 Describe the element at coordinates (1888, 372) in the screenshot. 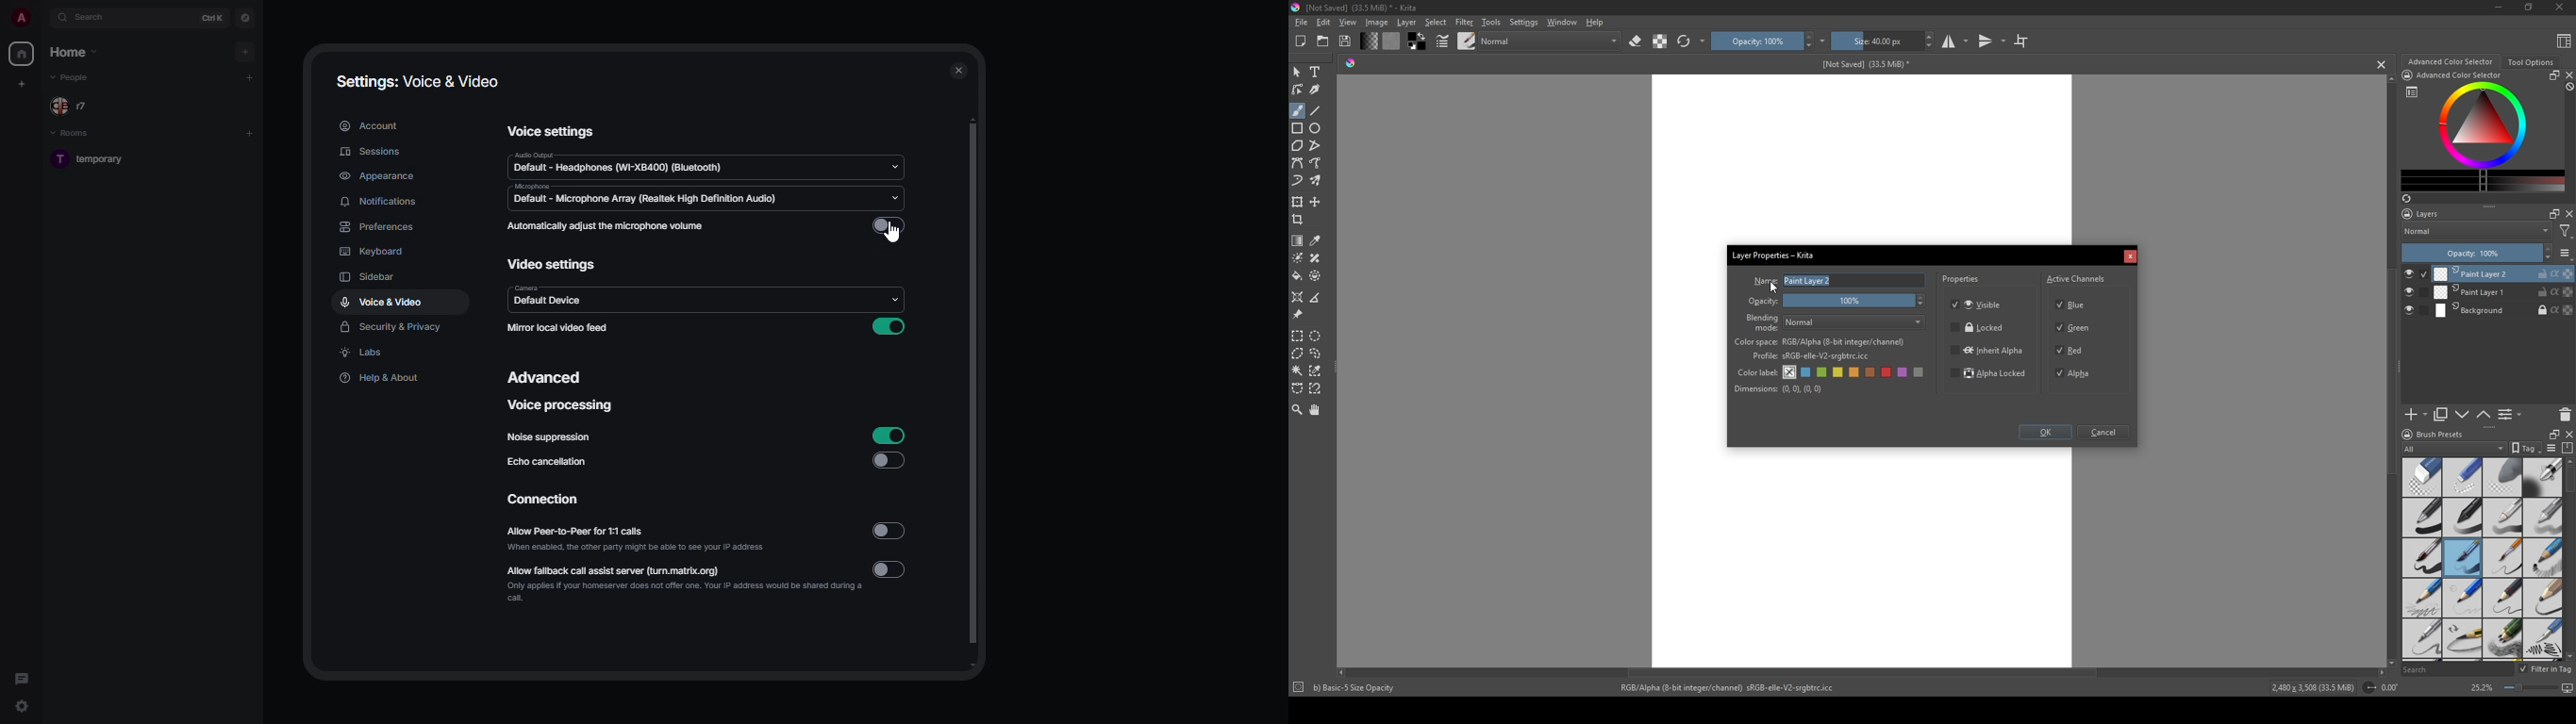

I see `red` at that location.